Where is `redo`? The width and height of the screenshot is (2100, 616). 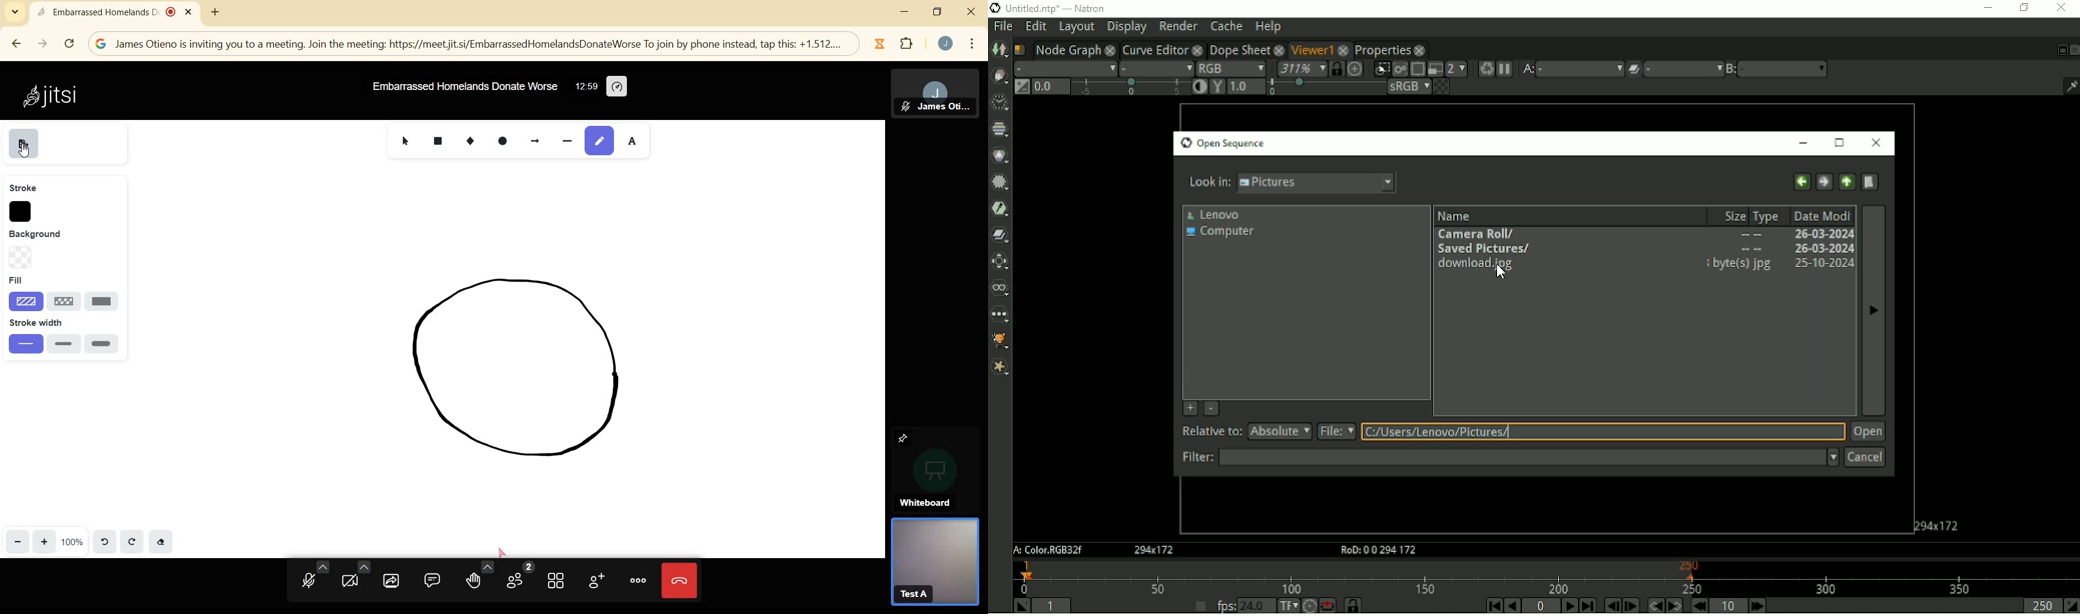
redo is located at coordinates (132, 543).